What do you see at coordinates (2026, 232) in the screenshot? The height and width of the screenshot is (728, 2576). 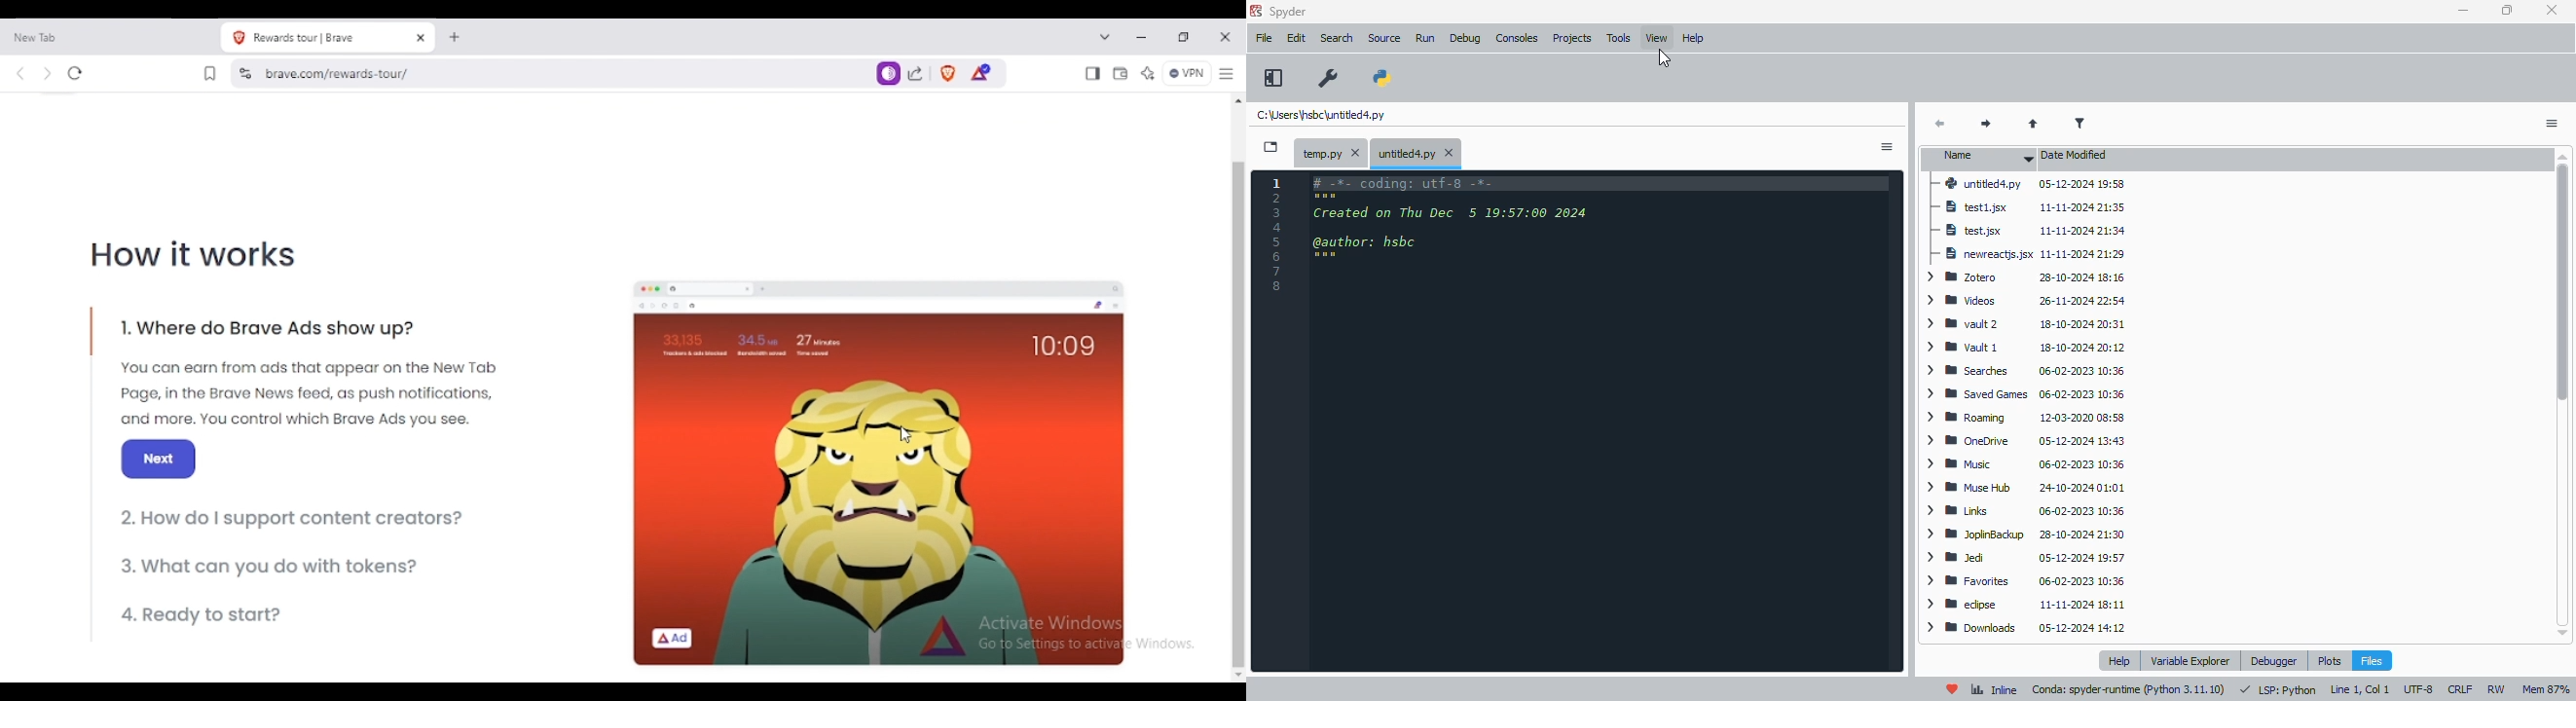 I see `test.jsx` at bounding box center [2026, 232].